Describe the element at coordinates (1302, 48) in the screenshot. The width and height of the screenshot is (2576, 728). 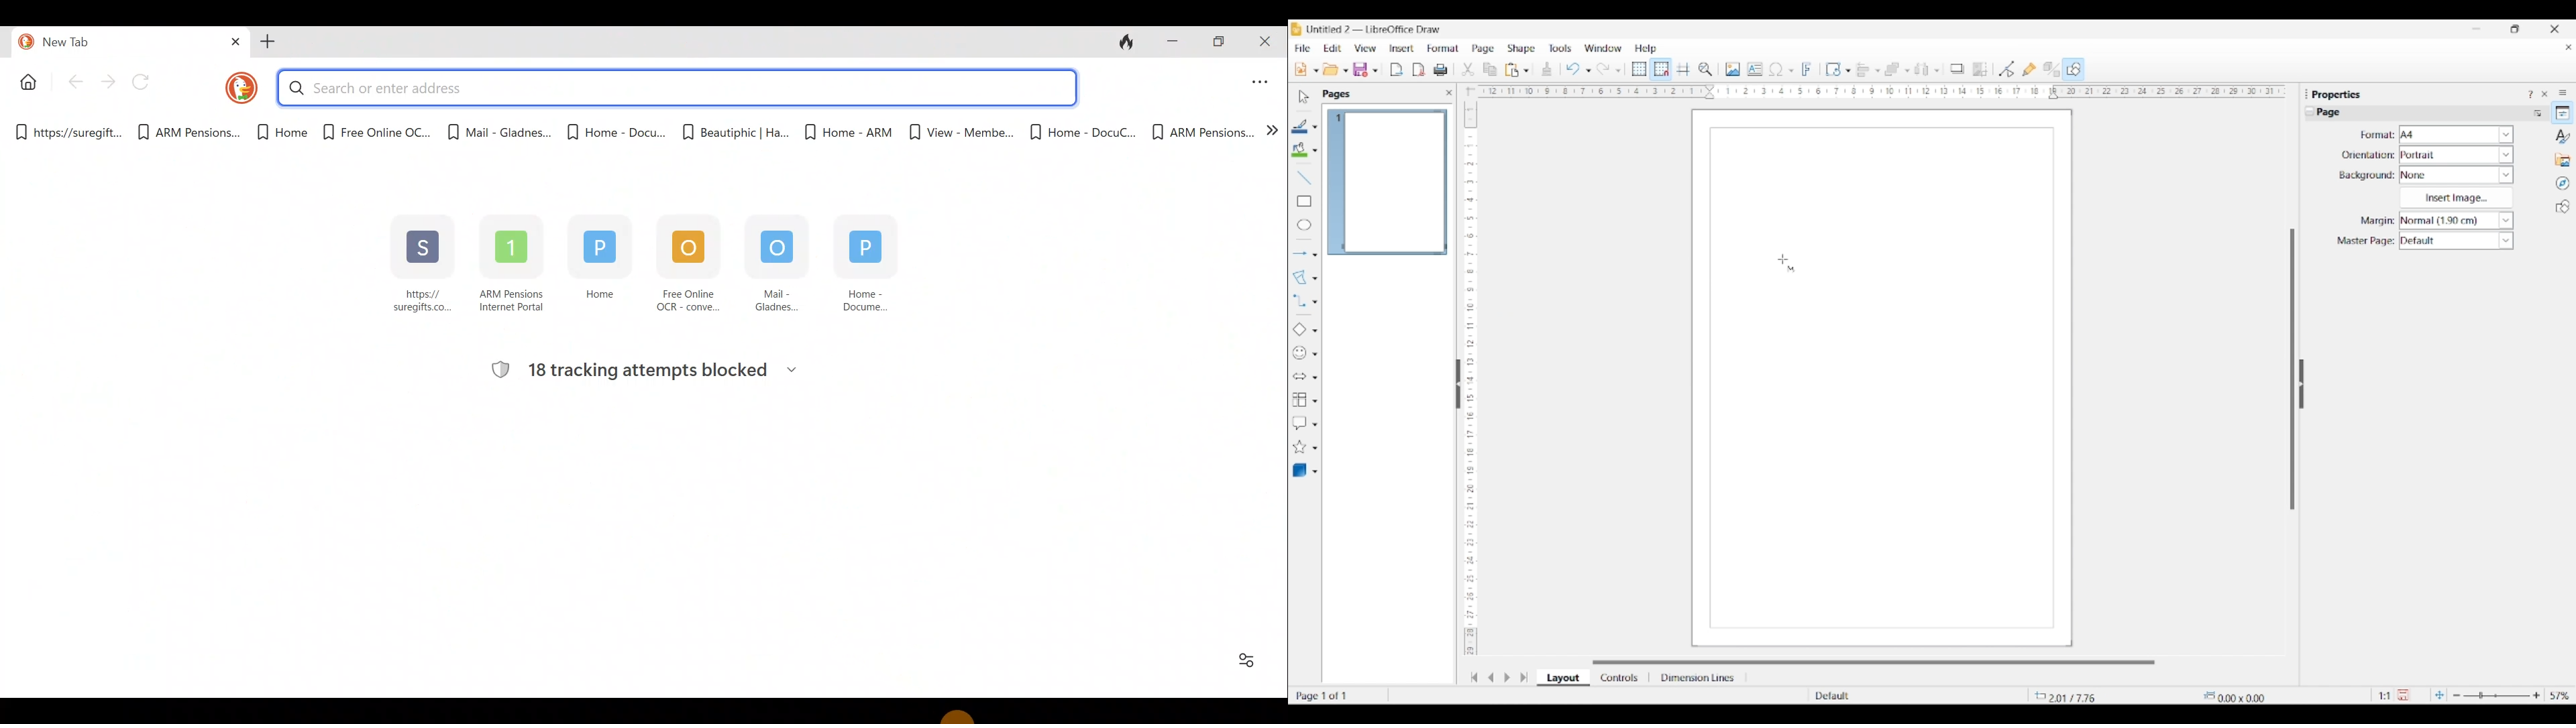
I see `File` at that location.